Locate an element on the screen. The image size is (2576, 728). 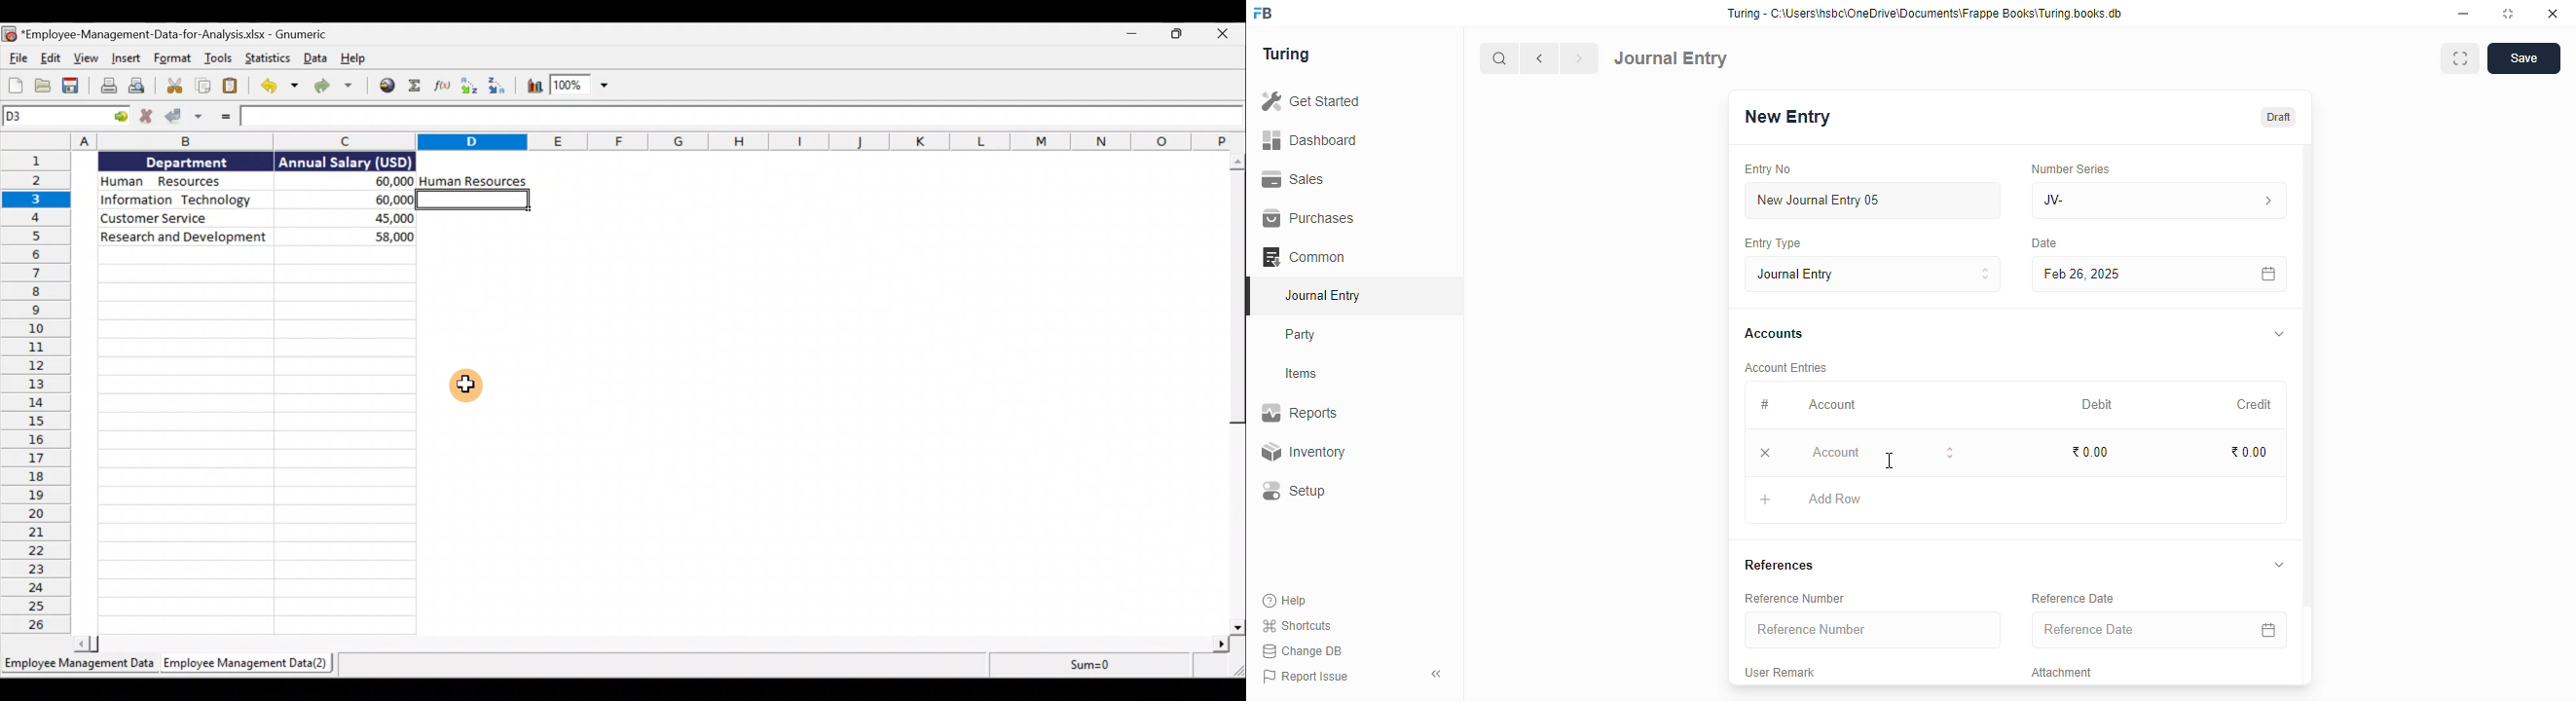
previous is located at coordinates (1541, 58).